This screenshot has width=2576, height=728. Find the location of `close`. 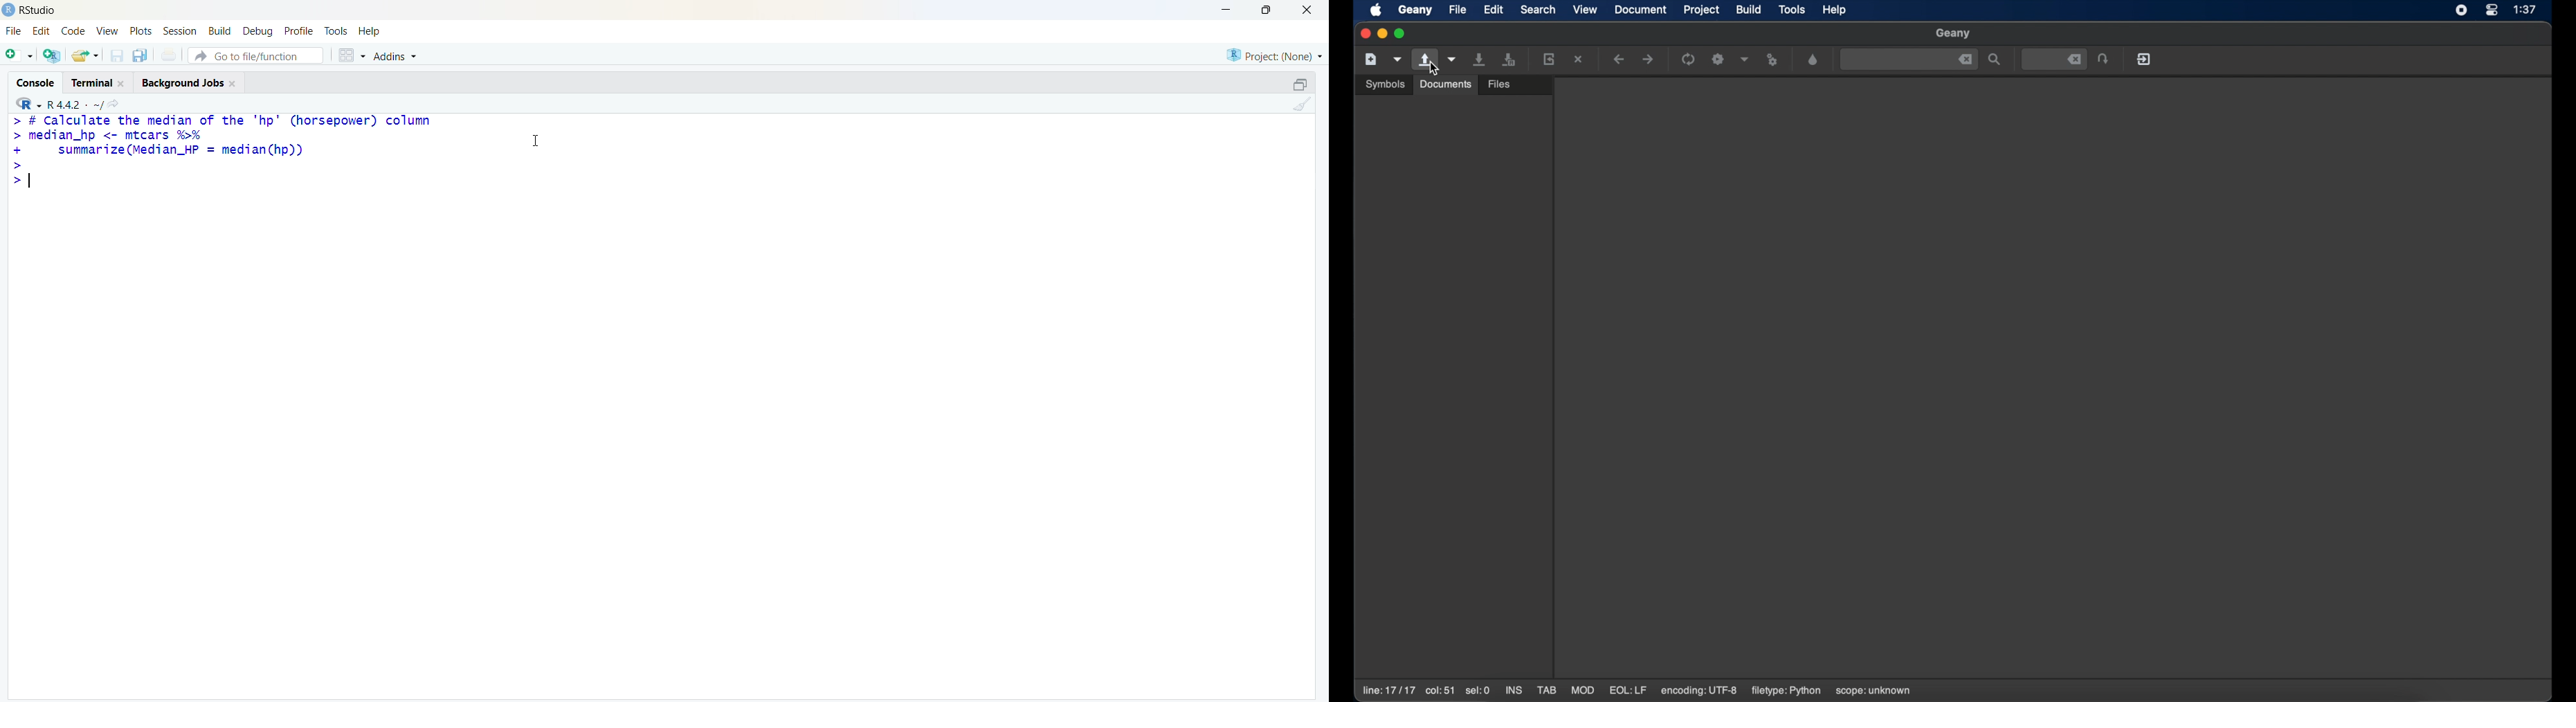

close is located at coordinates (1307, 9).